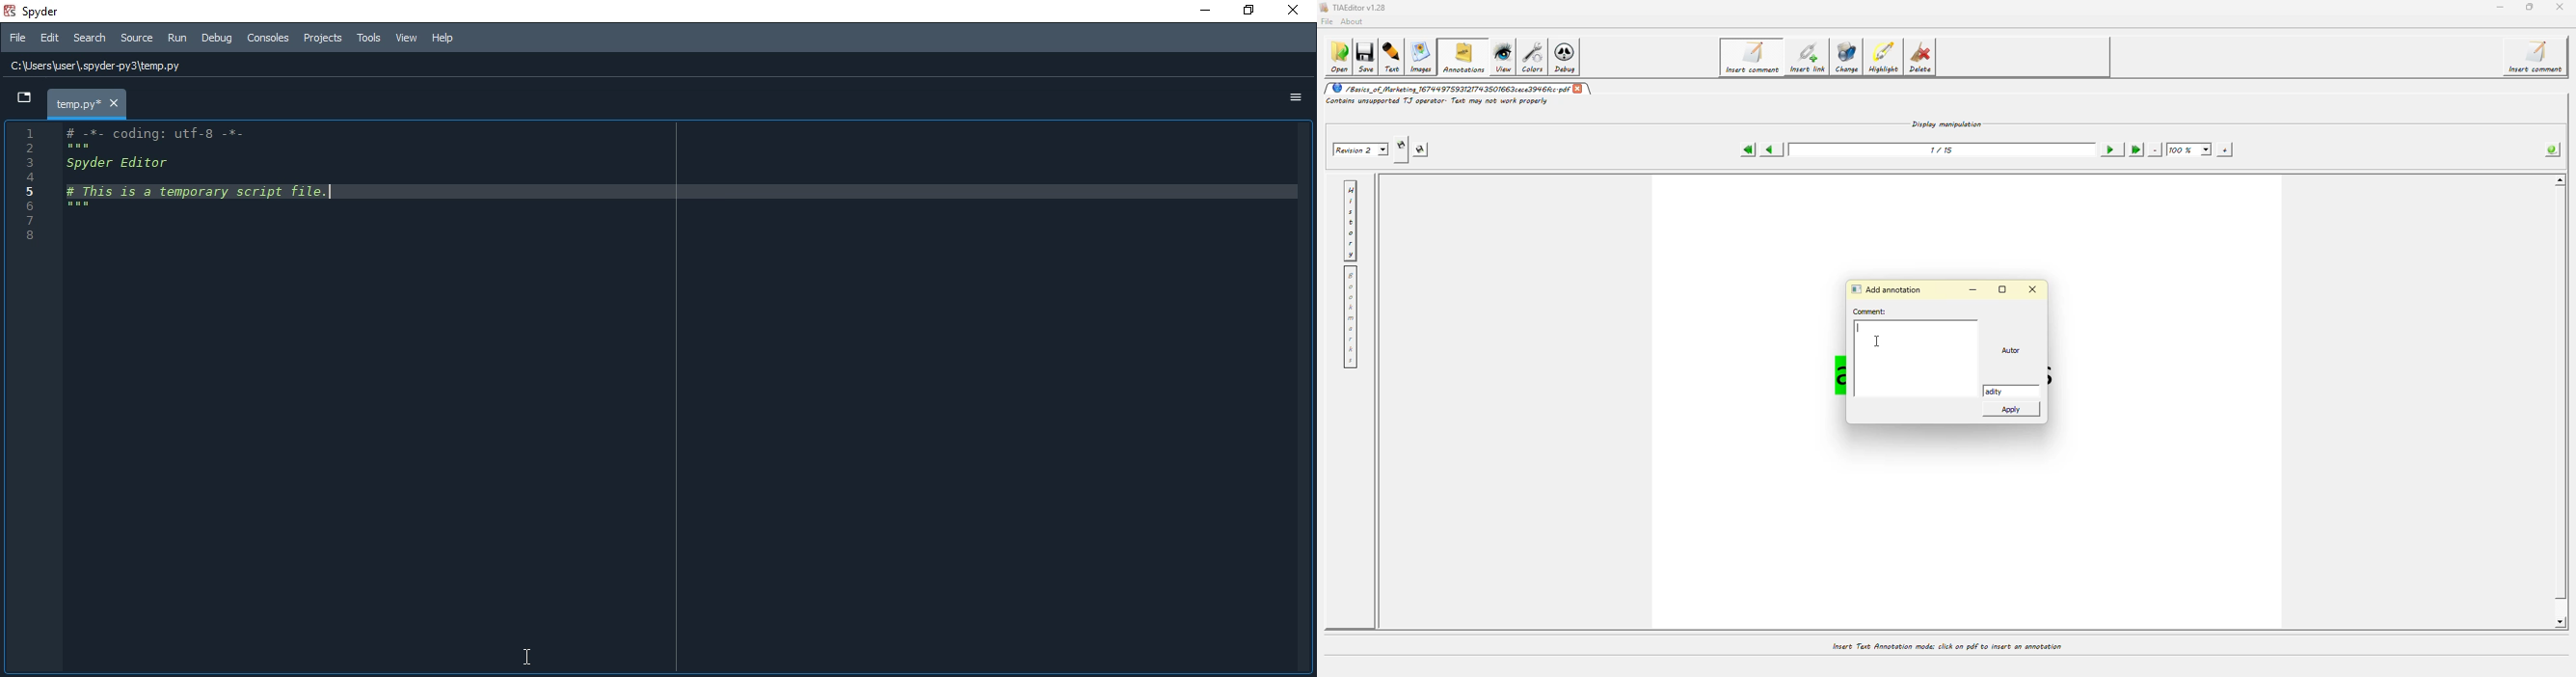  I want to click on Projects, so click(323, 40).